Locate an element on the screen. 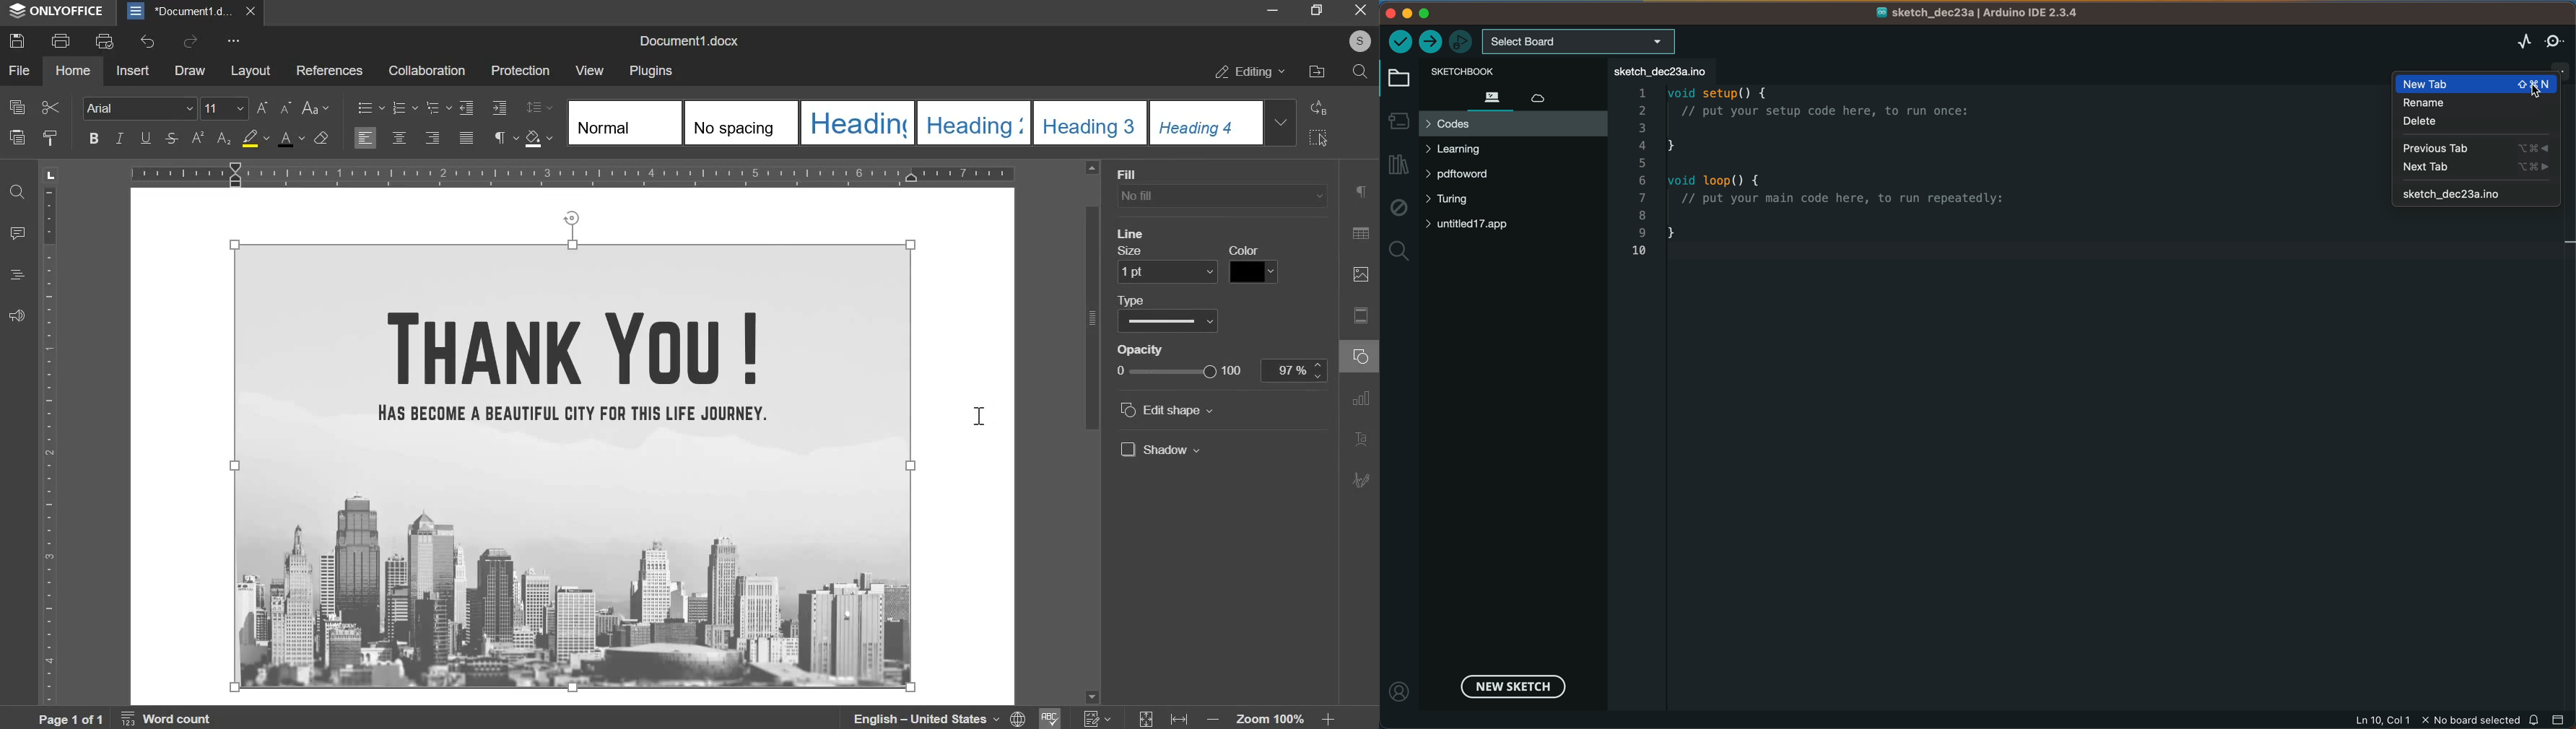 Image resolution: width=2576 pixels, height=756 pixels. change case is located at coordinates (315, 107).